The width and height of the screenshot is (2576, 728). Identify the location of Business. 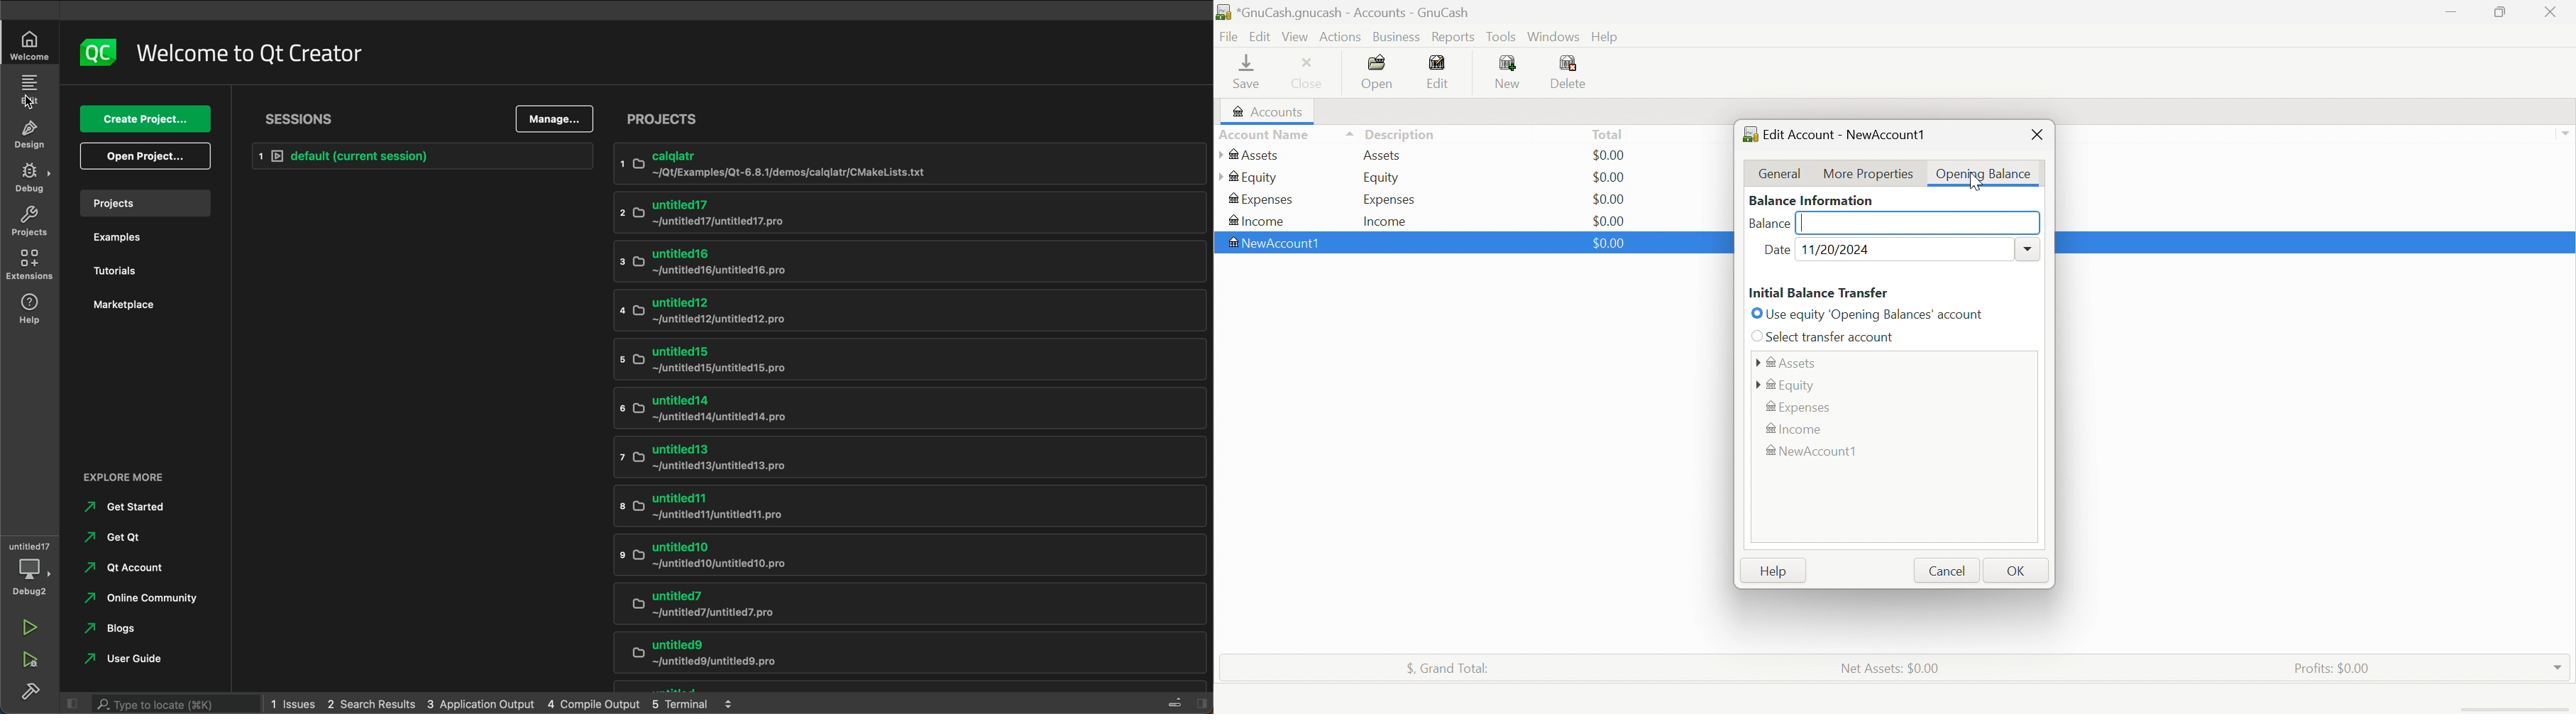
(1397, 35).